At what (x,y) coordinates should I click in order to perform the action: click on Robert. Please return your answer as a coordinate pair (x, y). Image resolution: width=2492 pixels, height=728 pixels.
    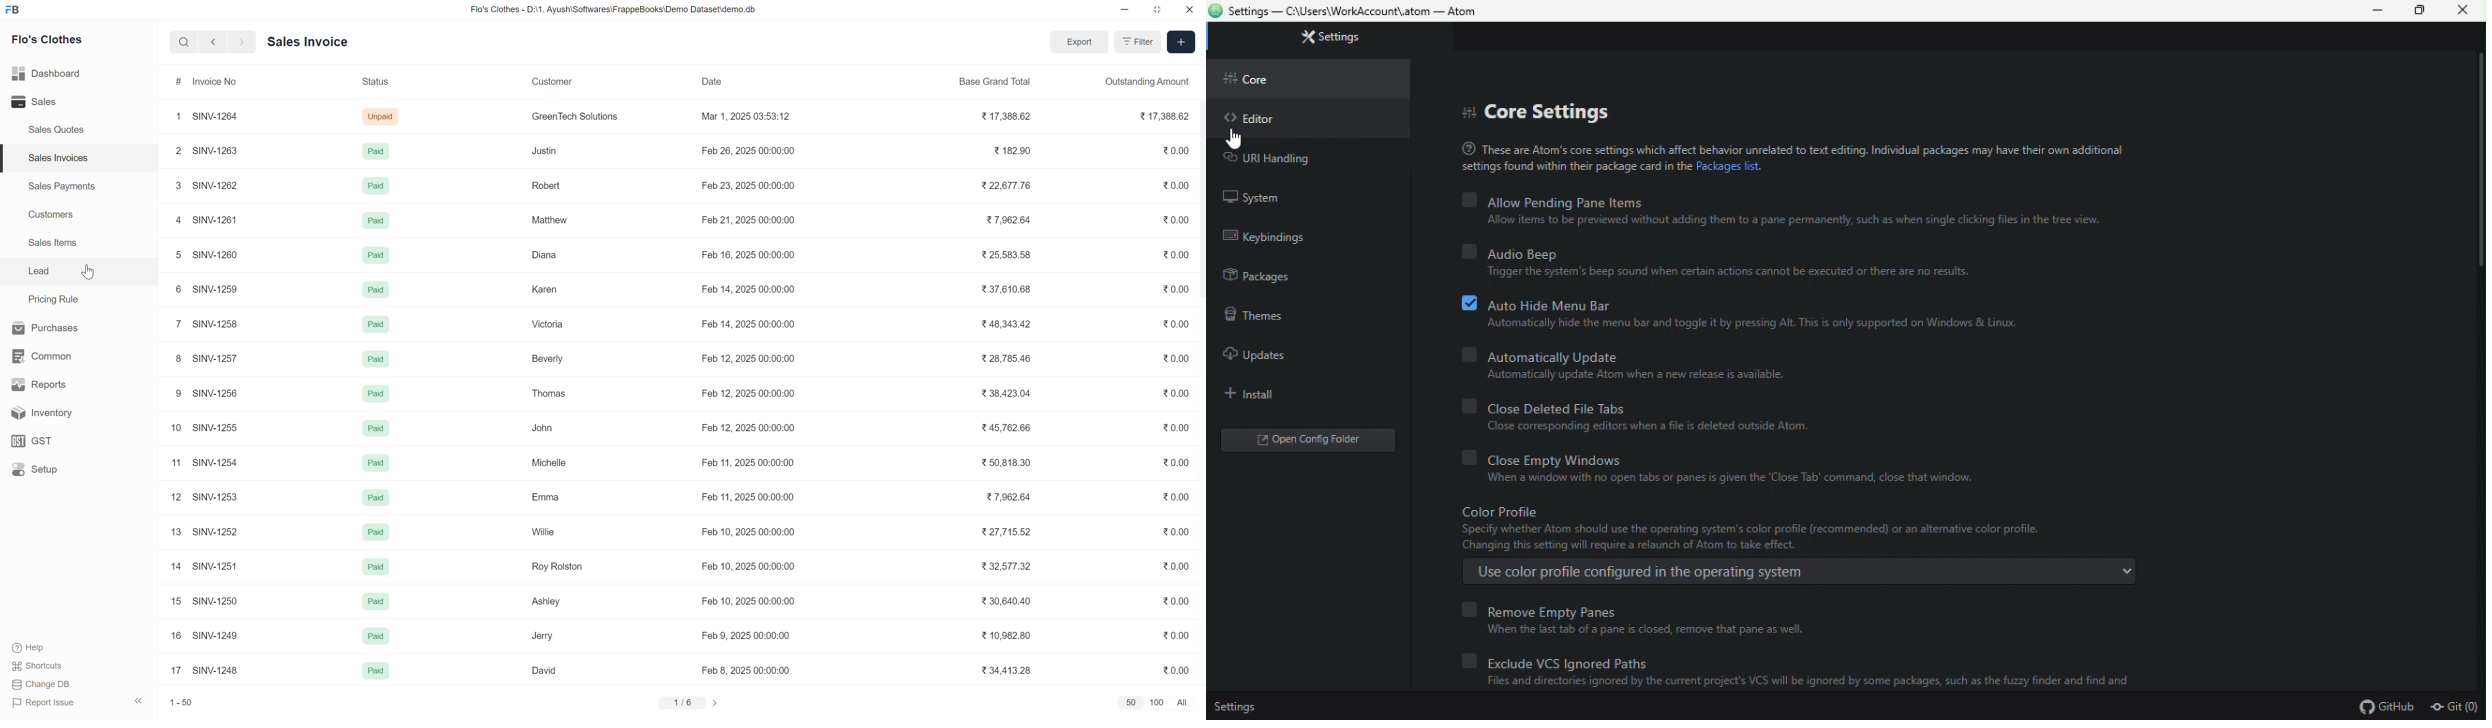
    Looking at the image, I should click on (545, 186).